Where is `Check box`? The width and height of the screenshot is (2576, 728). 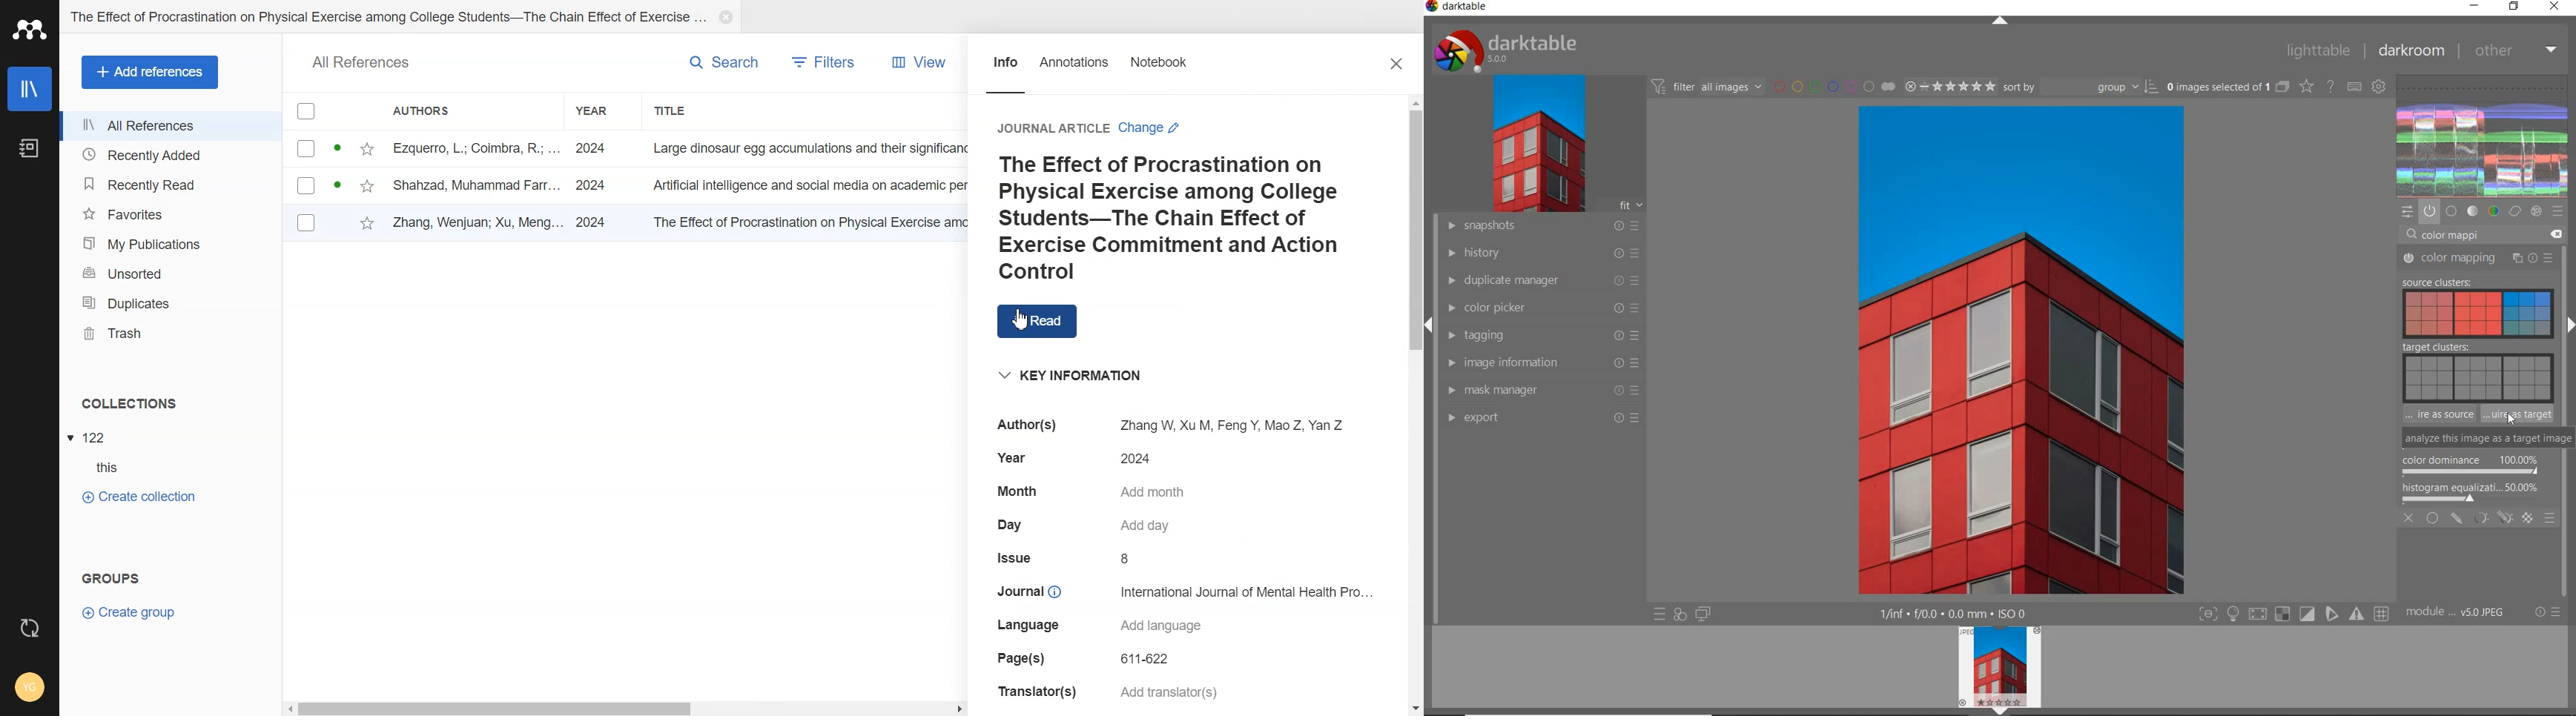
Check box is located at coordinates (308, 222).